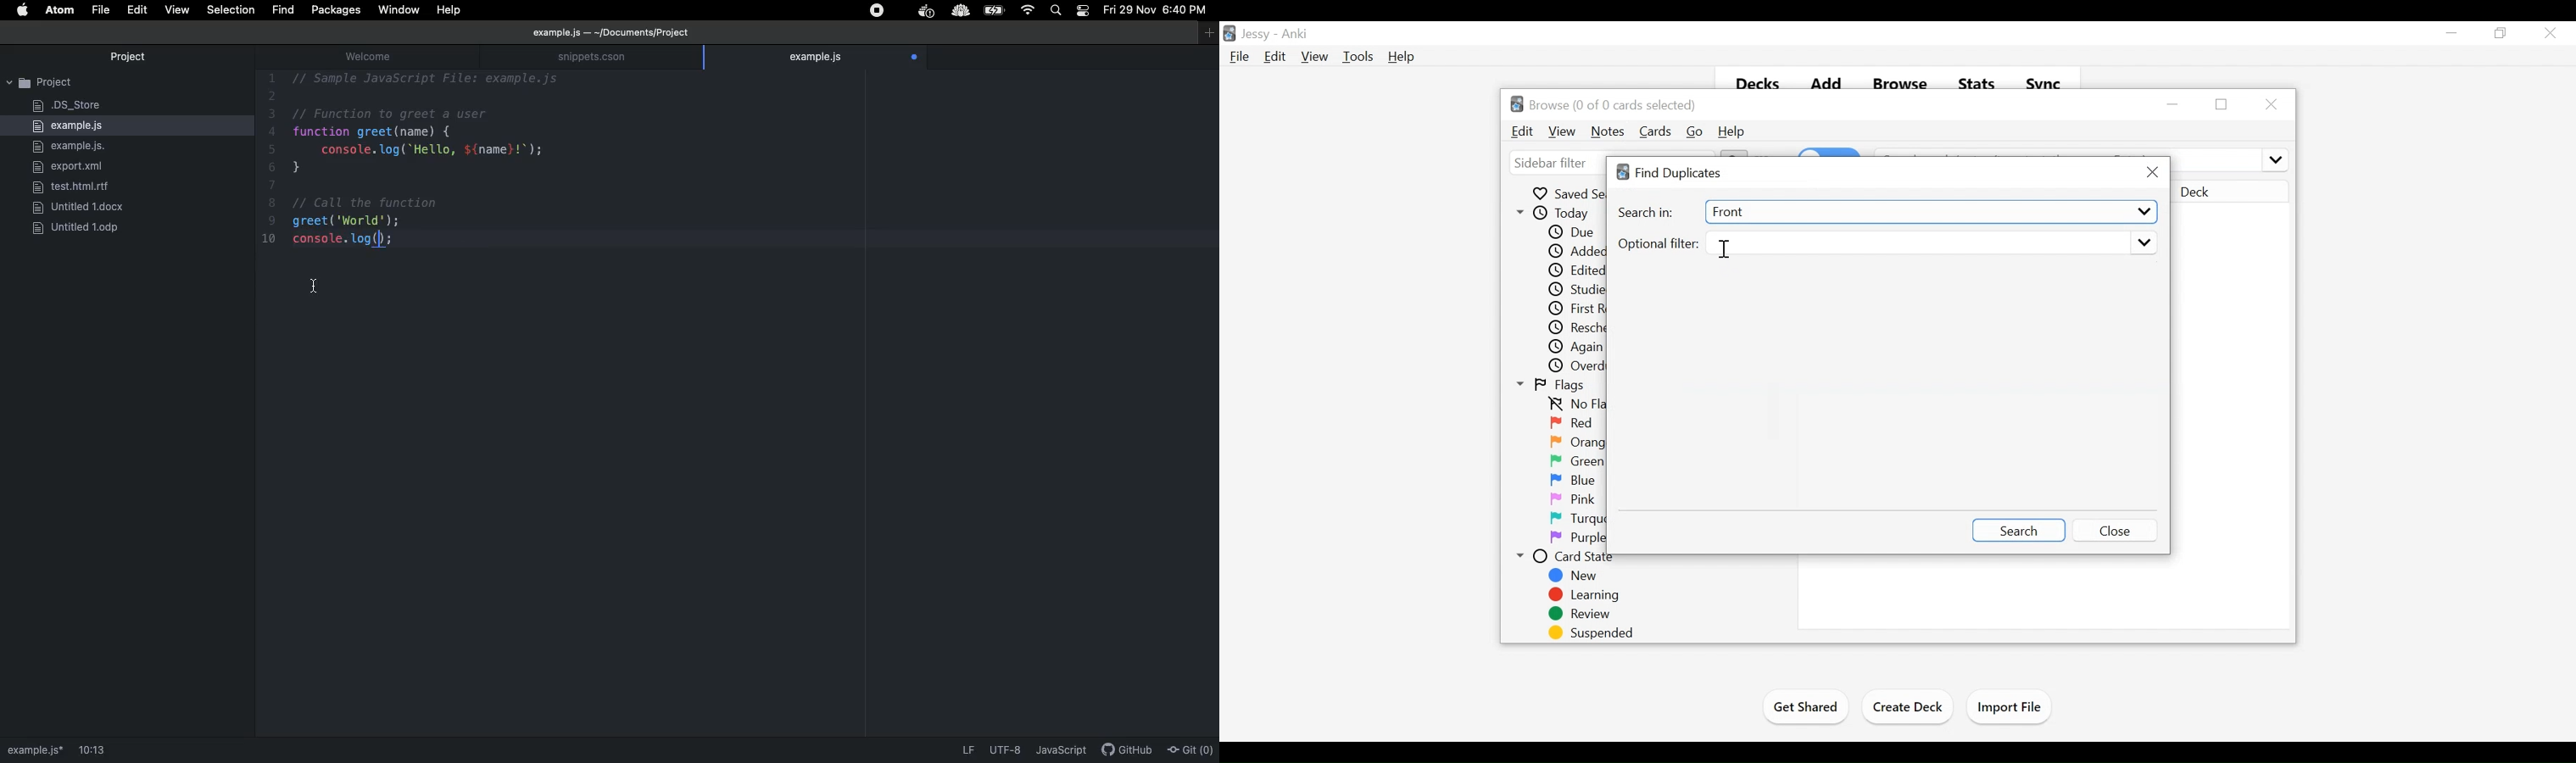  Describe the element at coordinates (318, 292) in the screenshot. I see `Cursor` at that location.